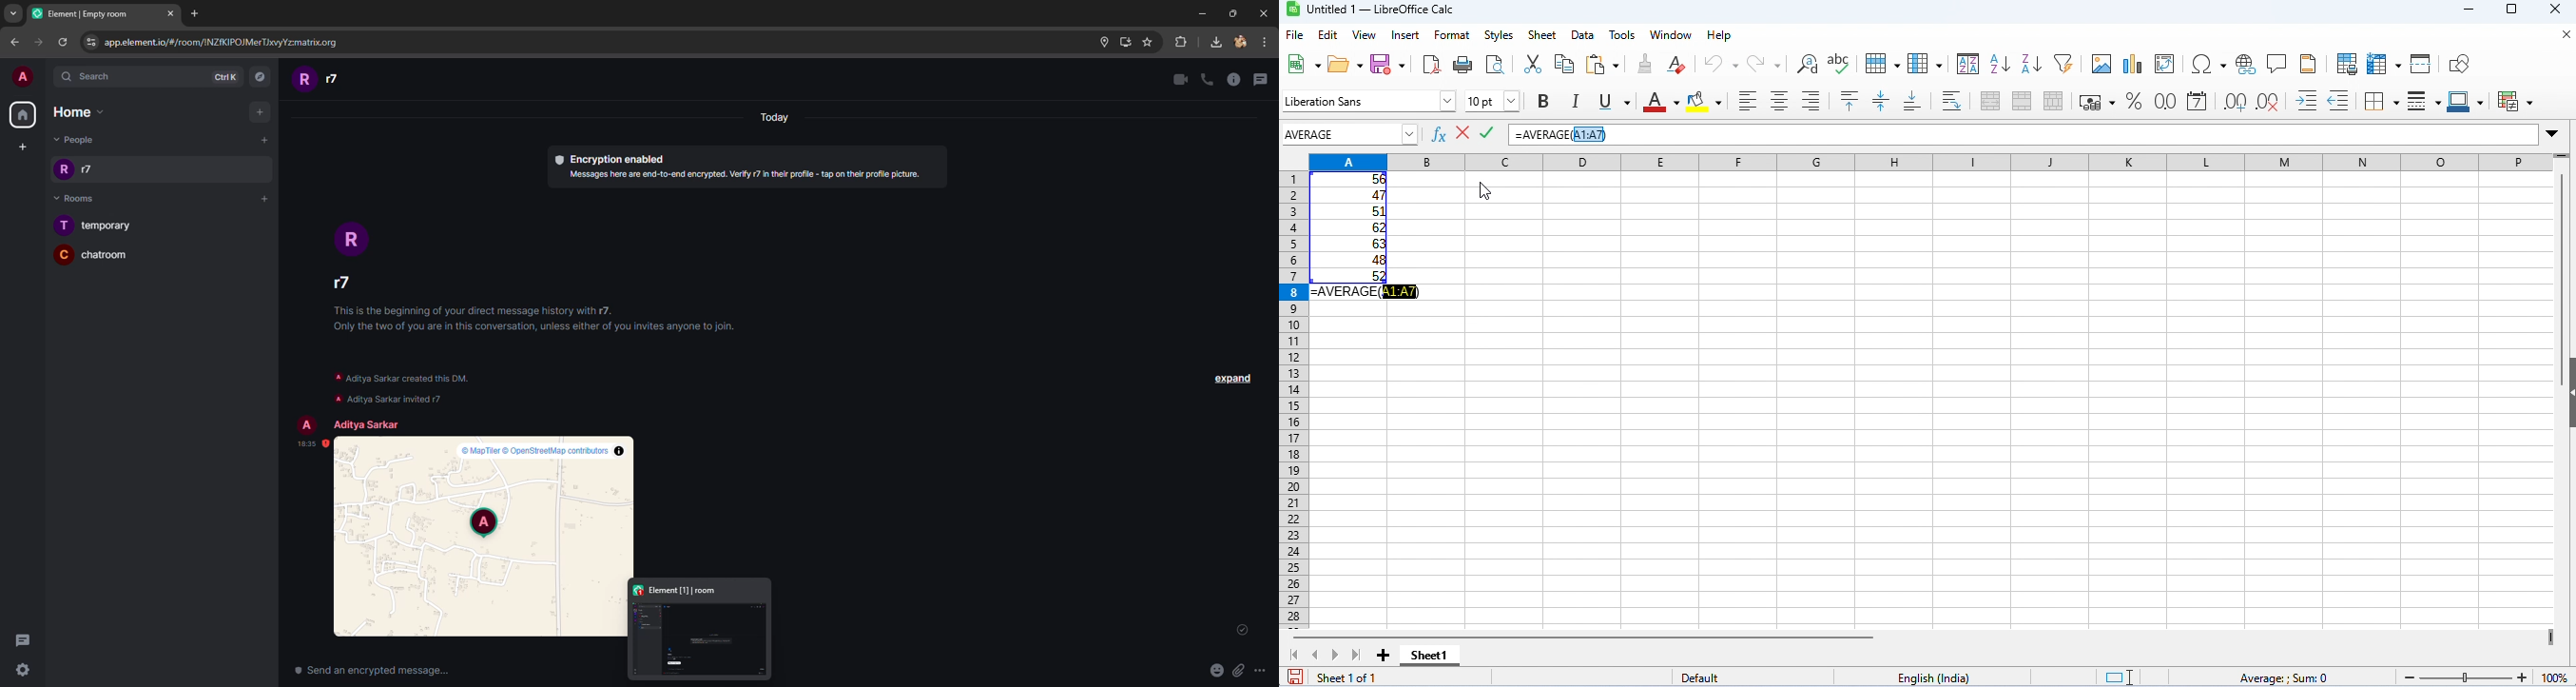  What do you see at coordinates (2234, 102) in the screenshot?
I see `add decimal place` at bounding box center [2234, 102].